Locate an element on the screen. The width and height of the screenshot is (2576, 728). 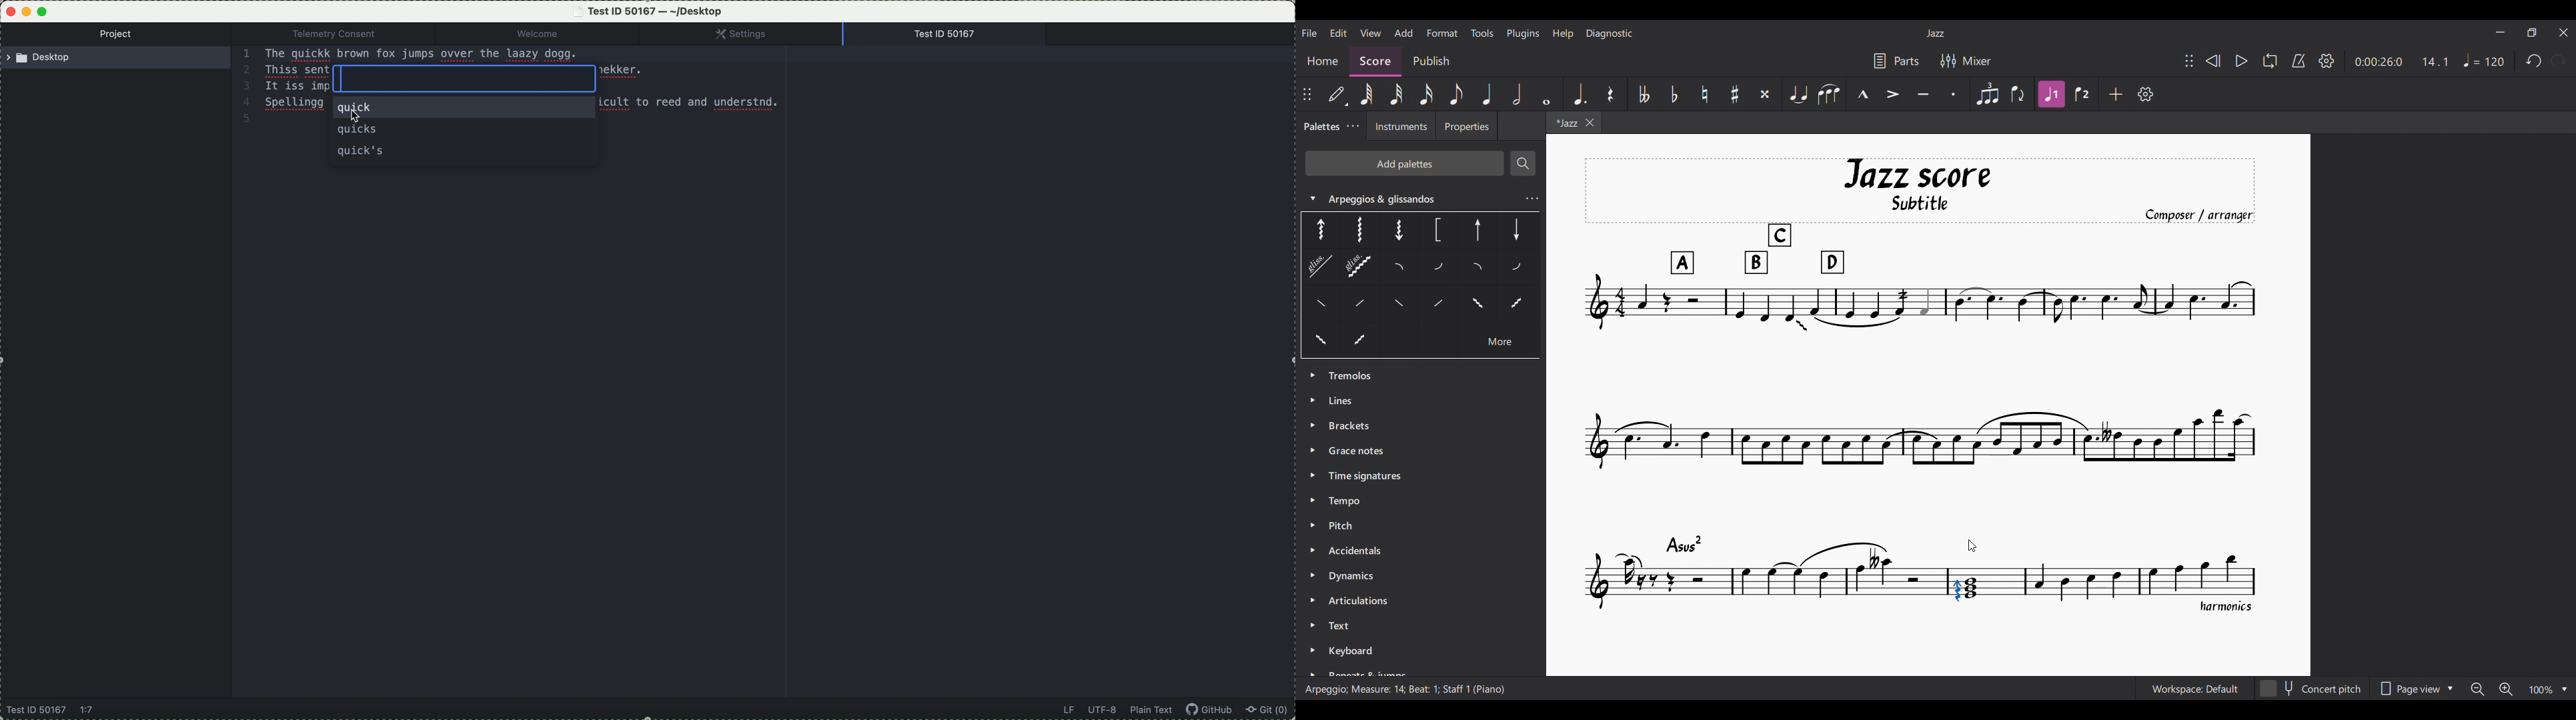
Change position is located at coordinates (1307, 94).